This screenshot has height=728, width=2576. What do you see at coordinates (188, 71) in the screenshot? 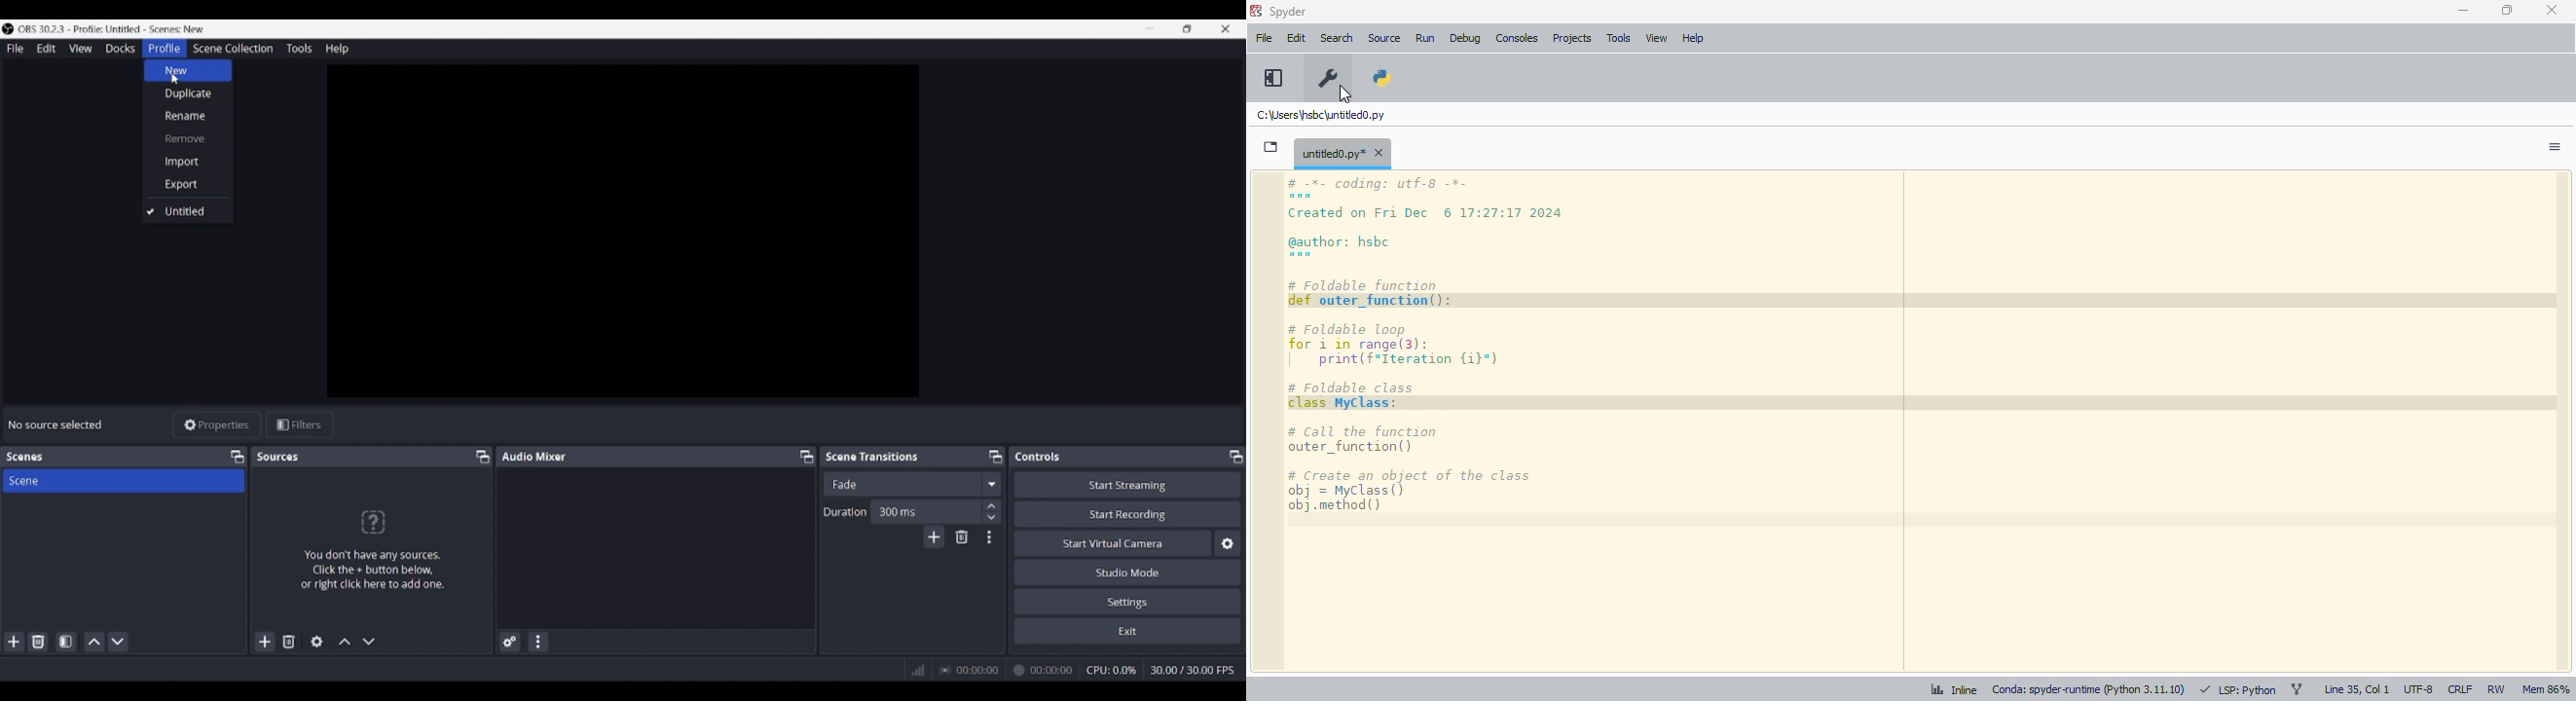
I see `New, current selection highlighted` at bounding box center [188, 71].